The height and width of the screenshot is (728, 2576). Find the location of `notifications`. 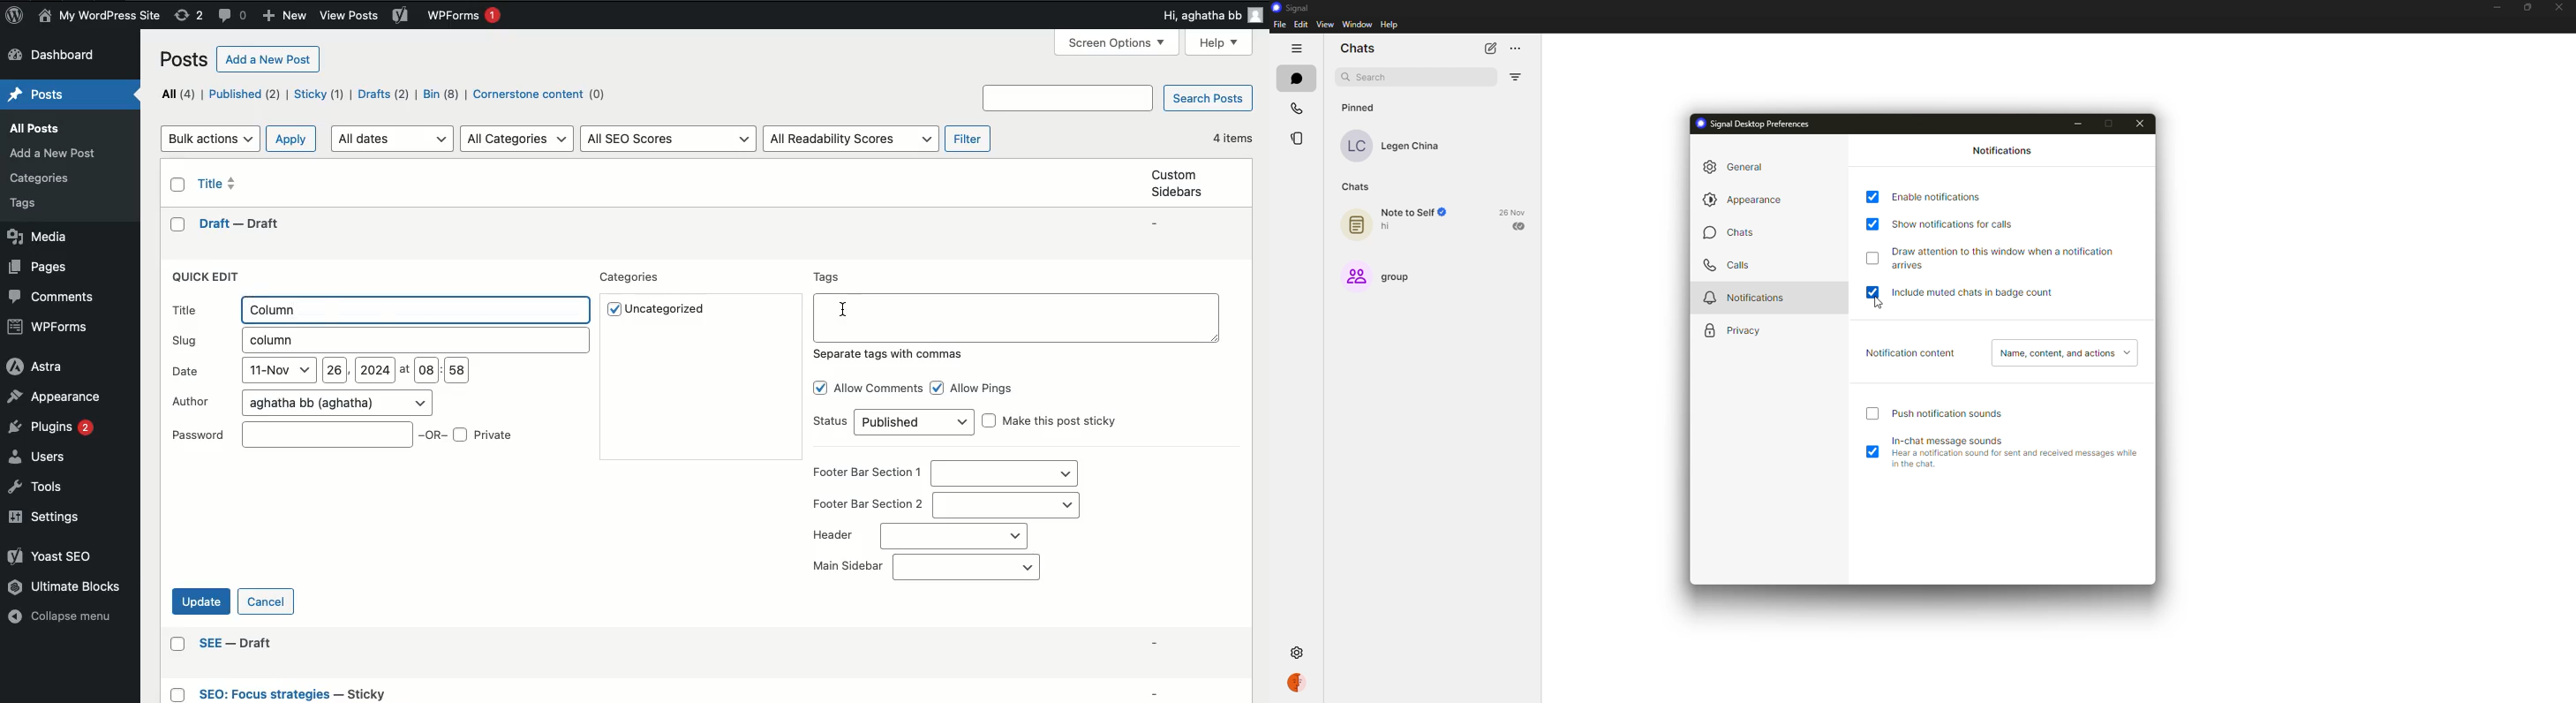

notifications is located at coordinates (2003, 152).